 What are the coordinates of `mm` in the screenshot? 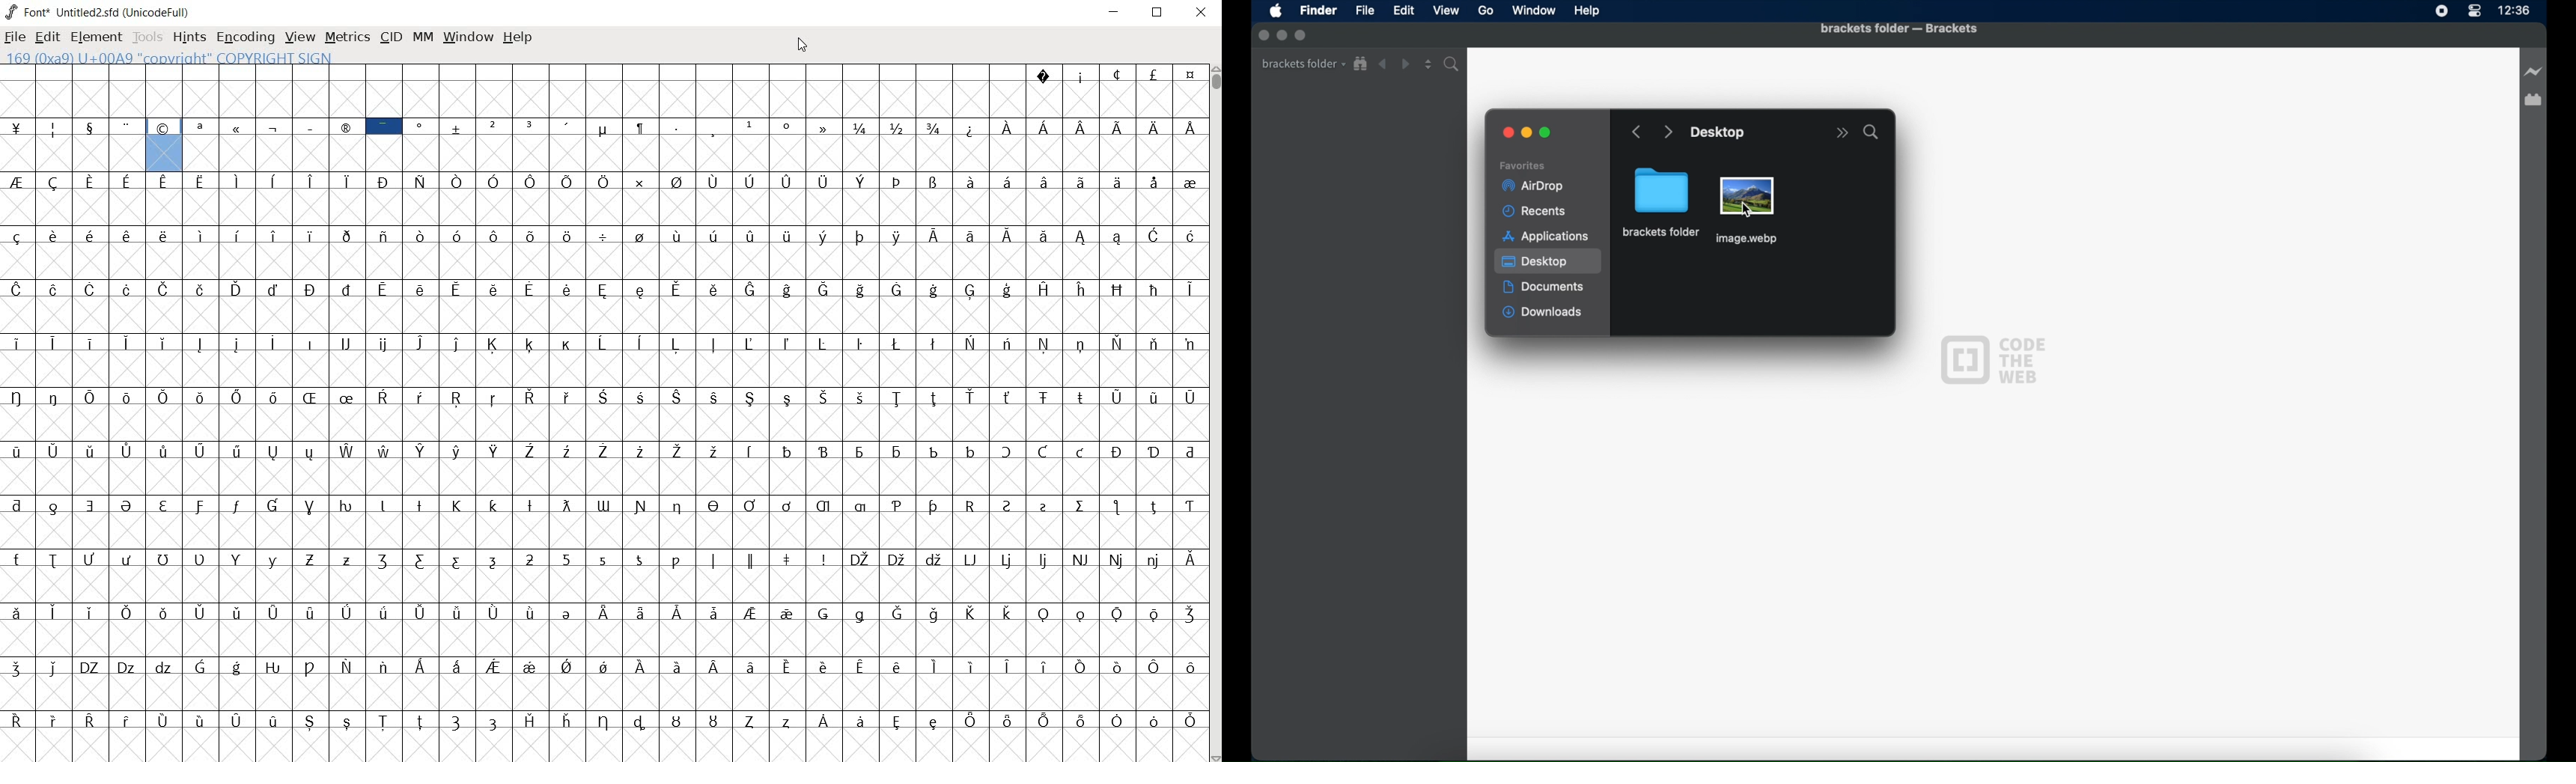 It's located at (421, 35).